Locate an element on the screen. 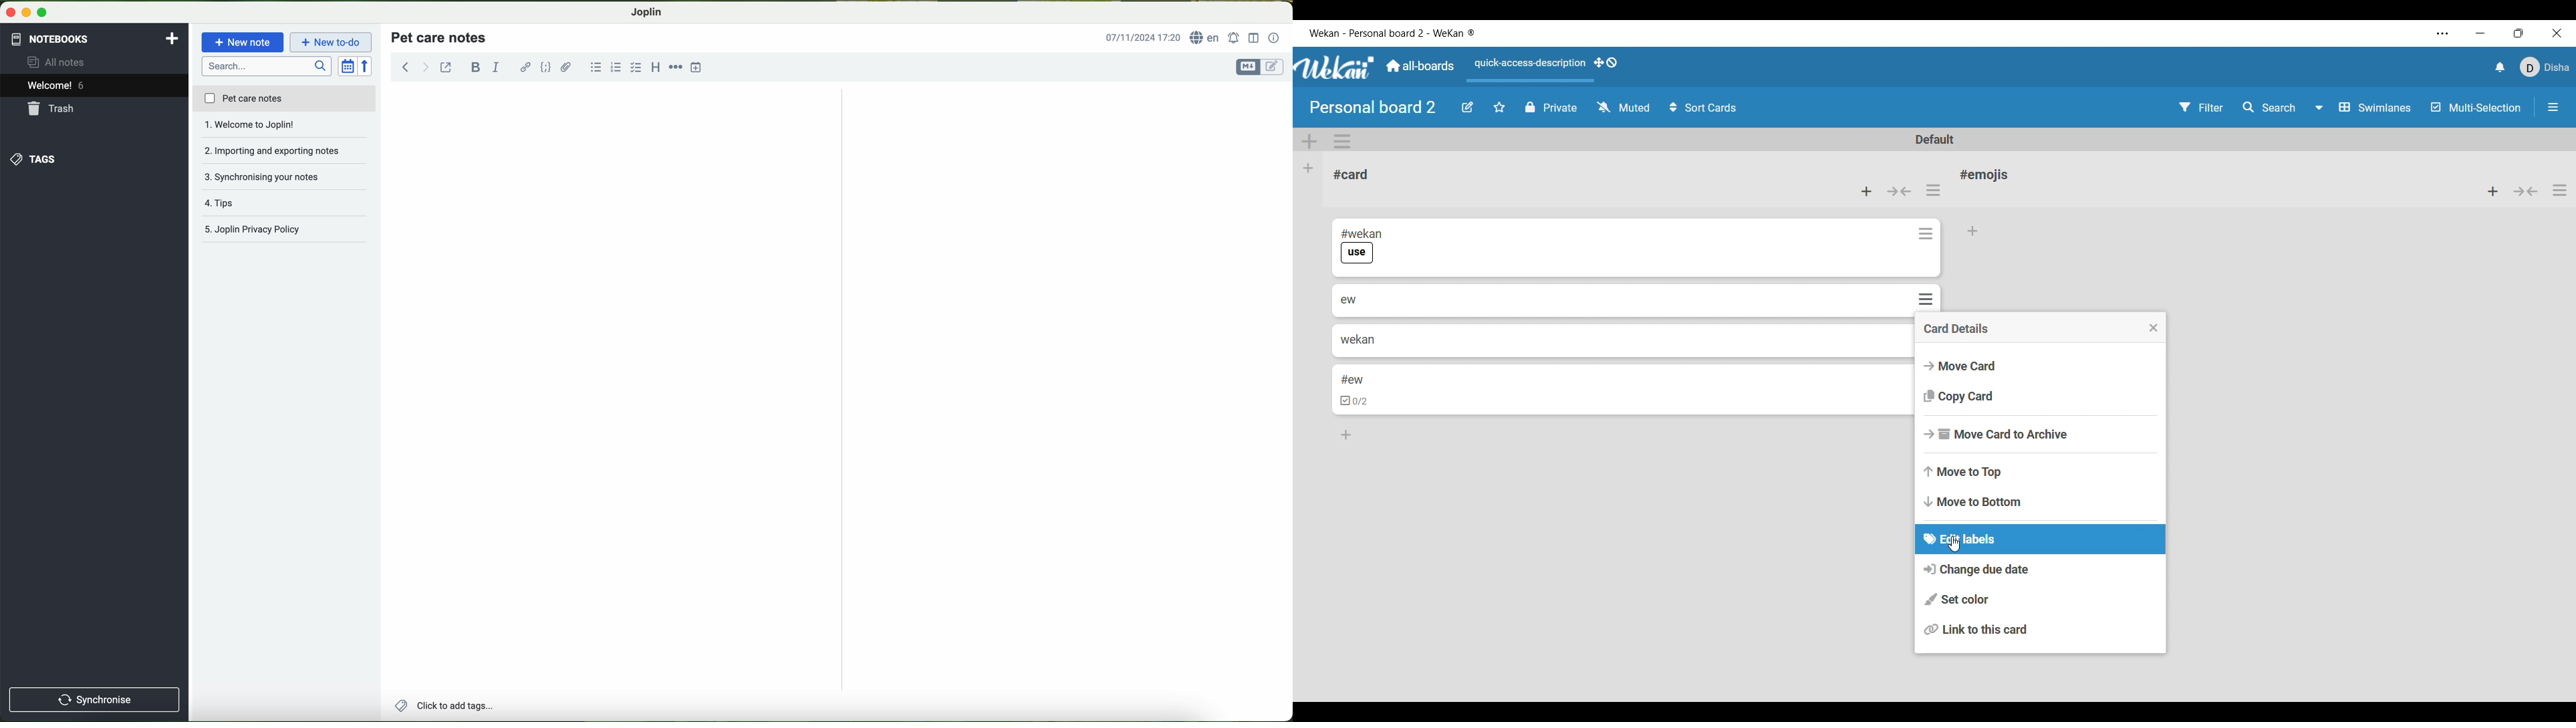 The image size is (2576, 728). Close interface  is located at coordinates (2557, 33).